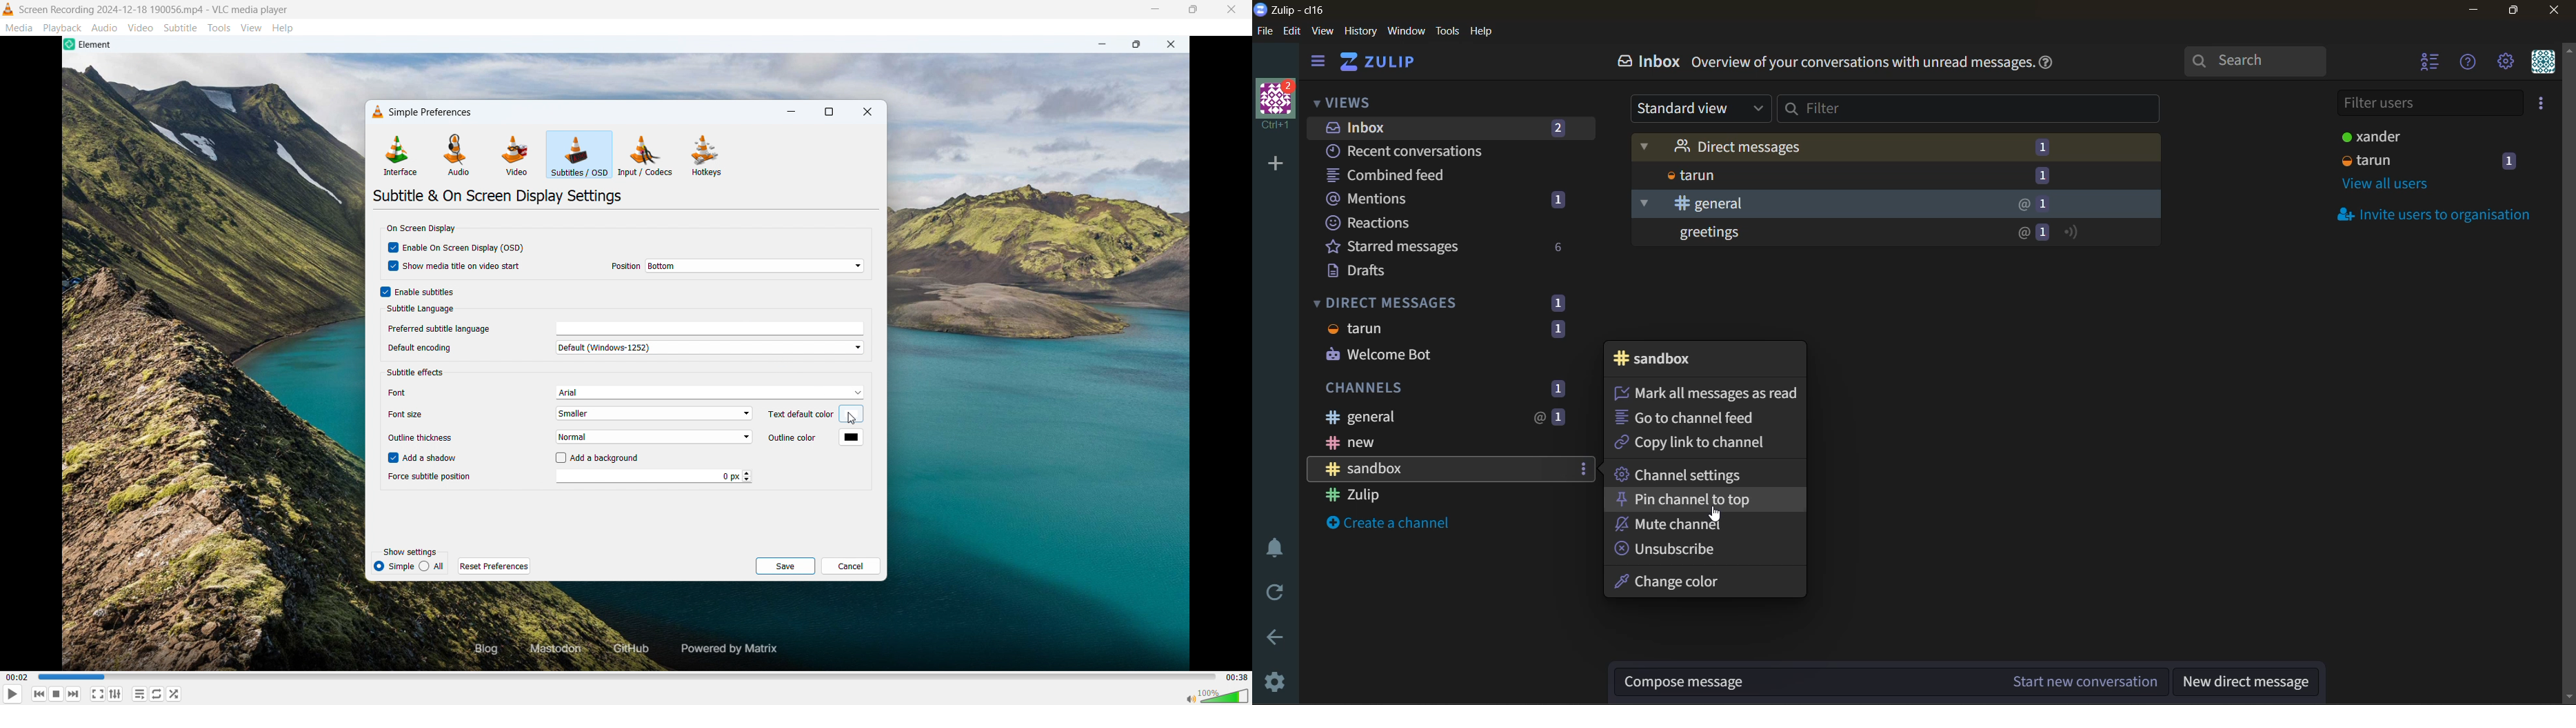  Describe the element at coordinates (389, 457) in the screenshot. I see `checkbox` at that location.